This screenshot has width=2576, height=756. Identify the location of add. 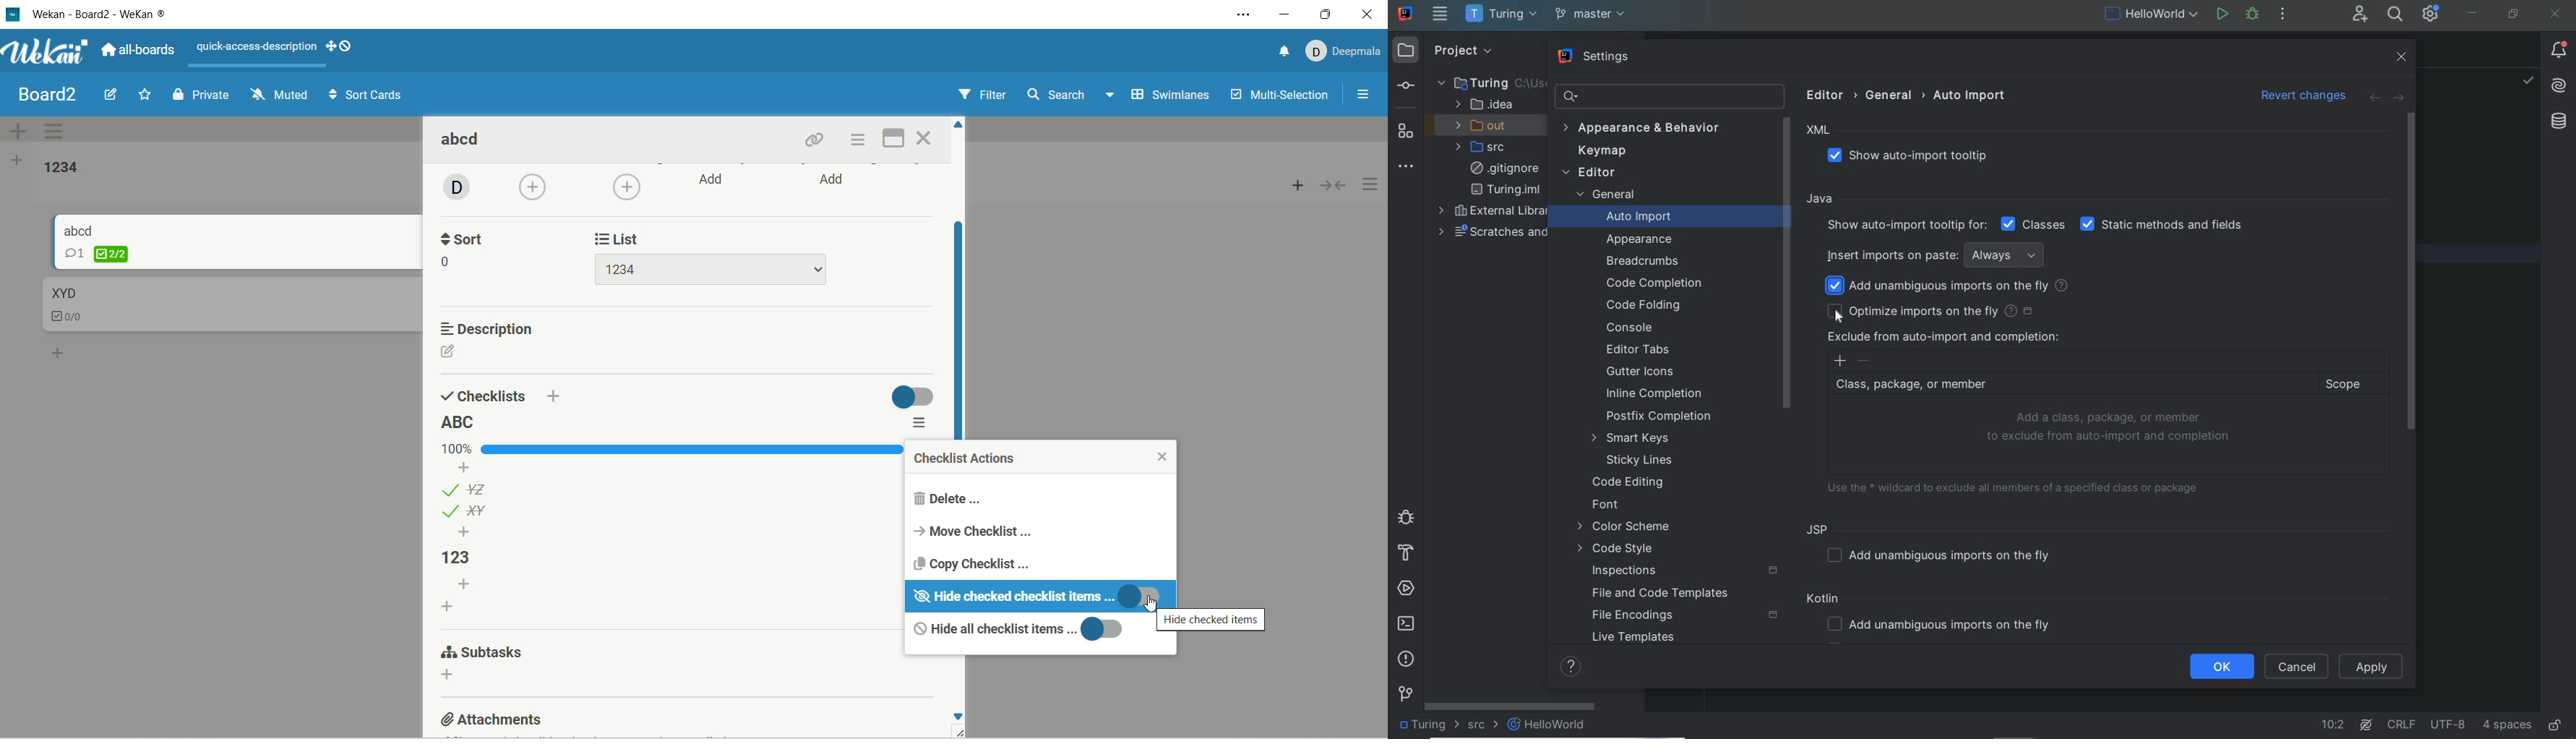
(466, 467).